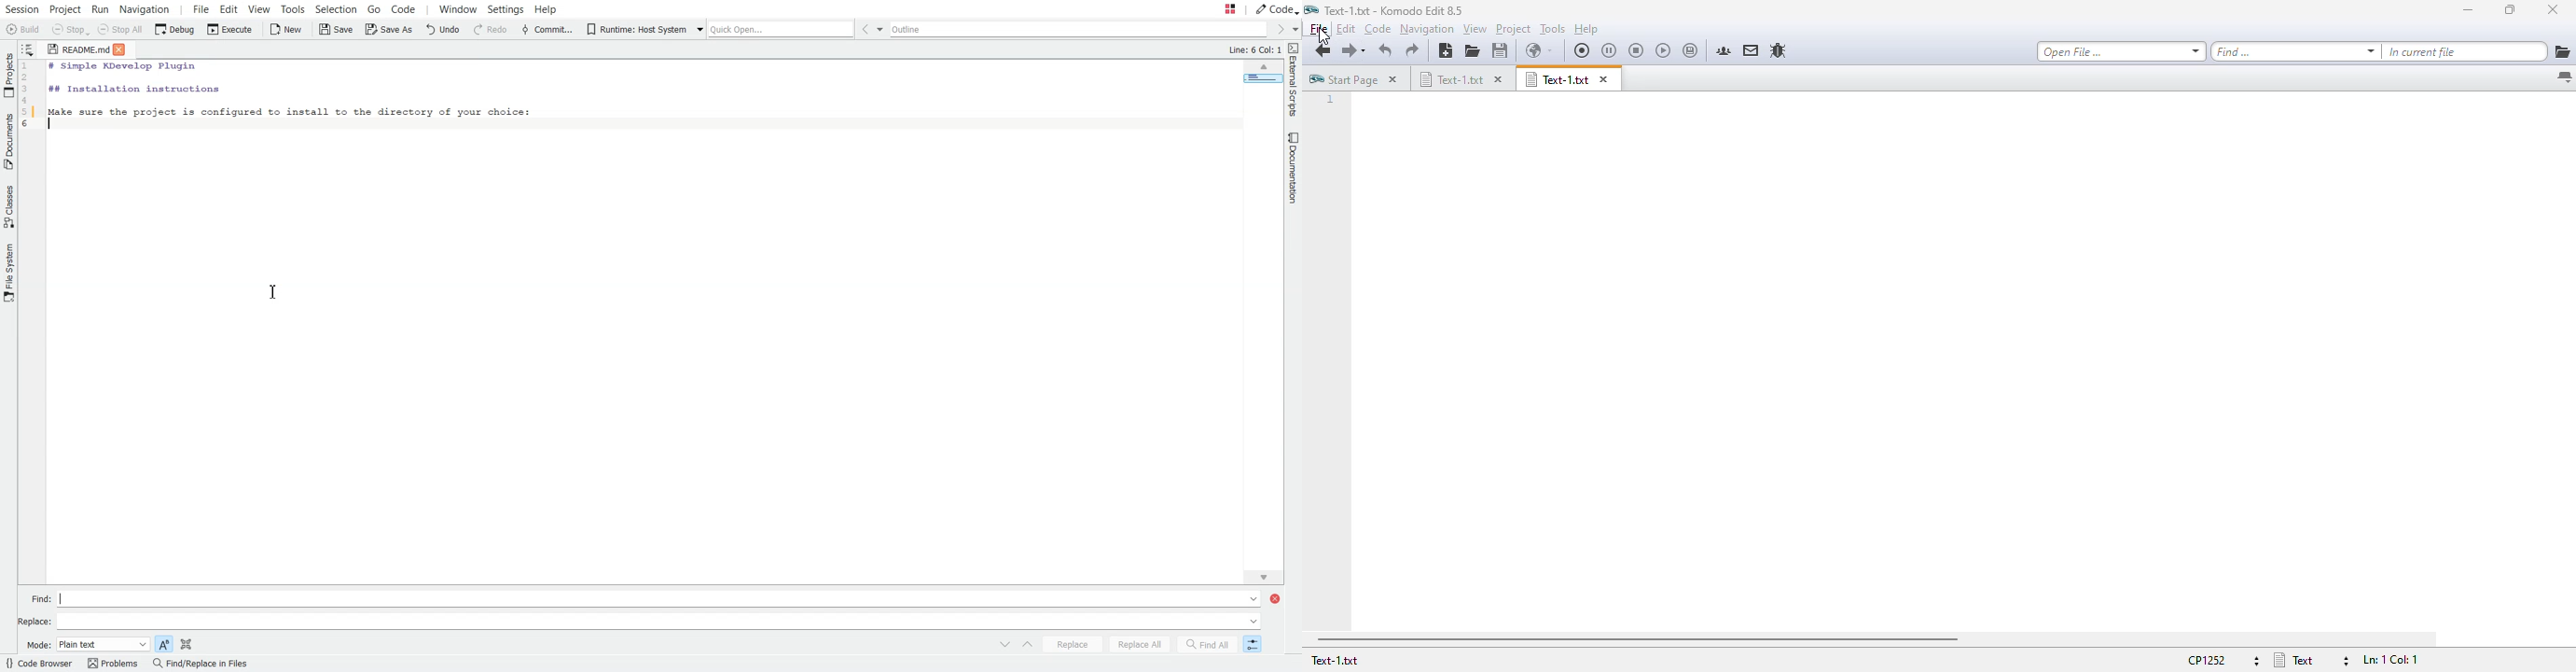  Describe the element at coordinates (1261, 81) in the screenshot. I see `Page Overview` at that location.